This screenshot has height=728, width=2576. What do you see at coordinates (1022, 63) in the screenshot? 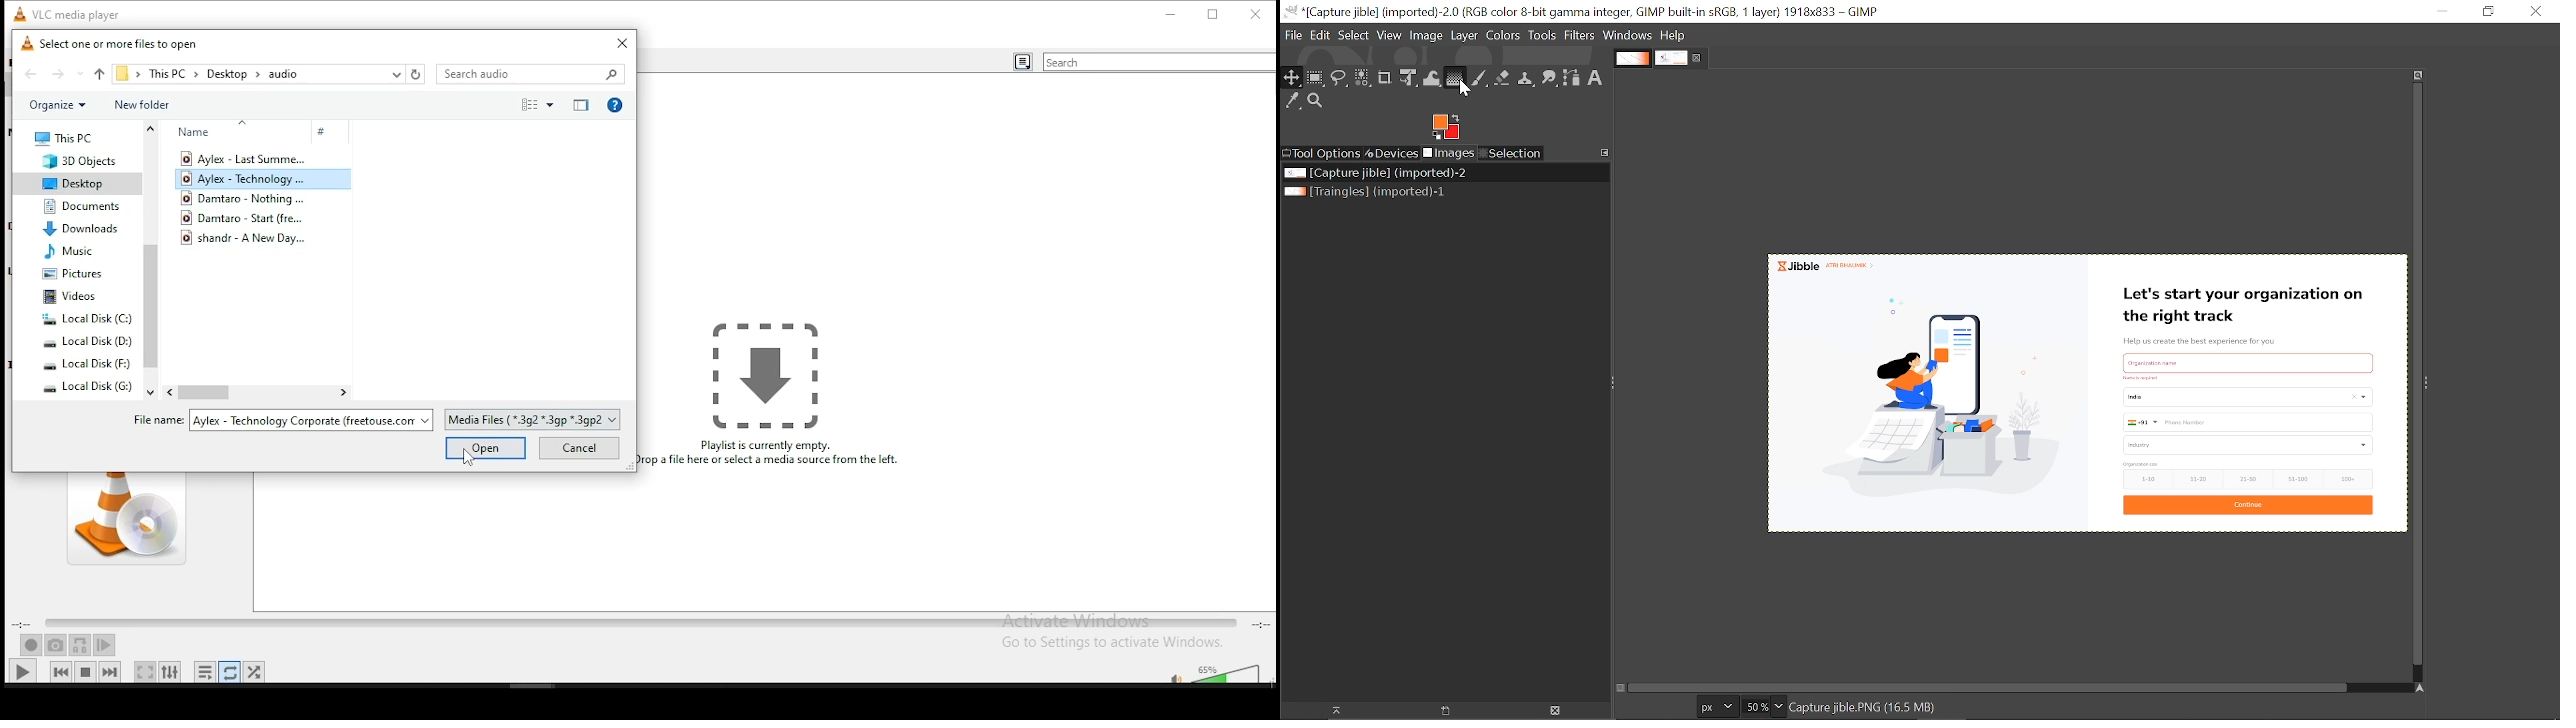
I see `toggle playlist view` at bounding box center [1022, 63].